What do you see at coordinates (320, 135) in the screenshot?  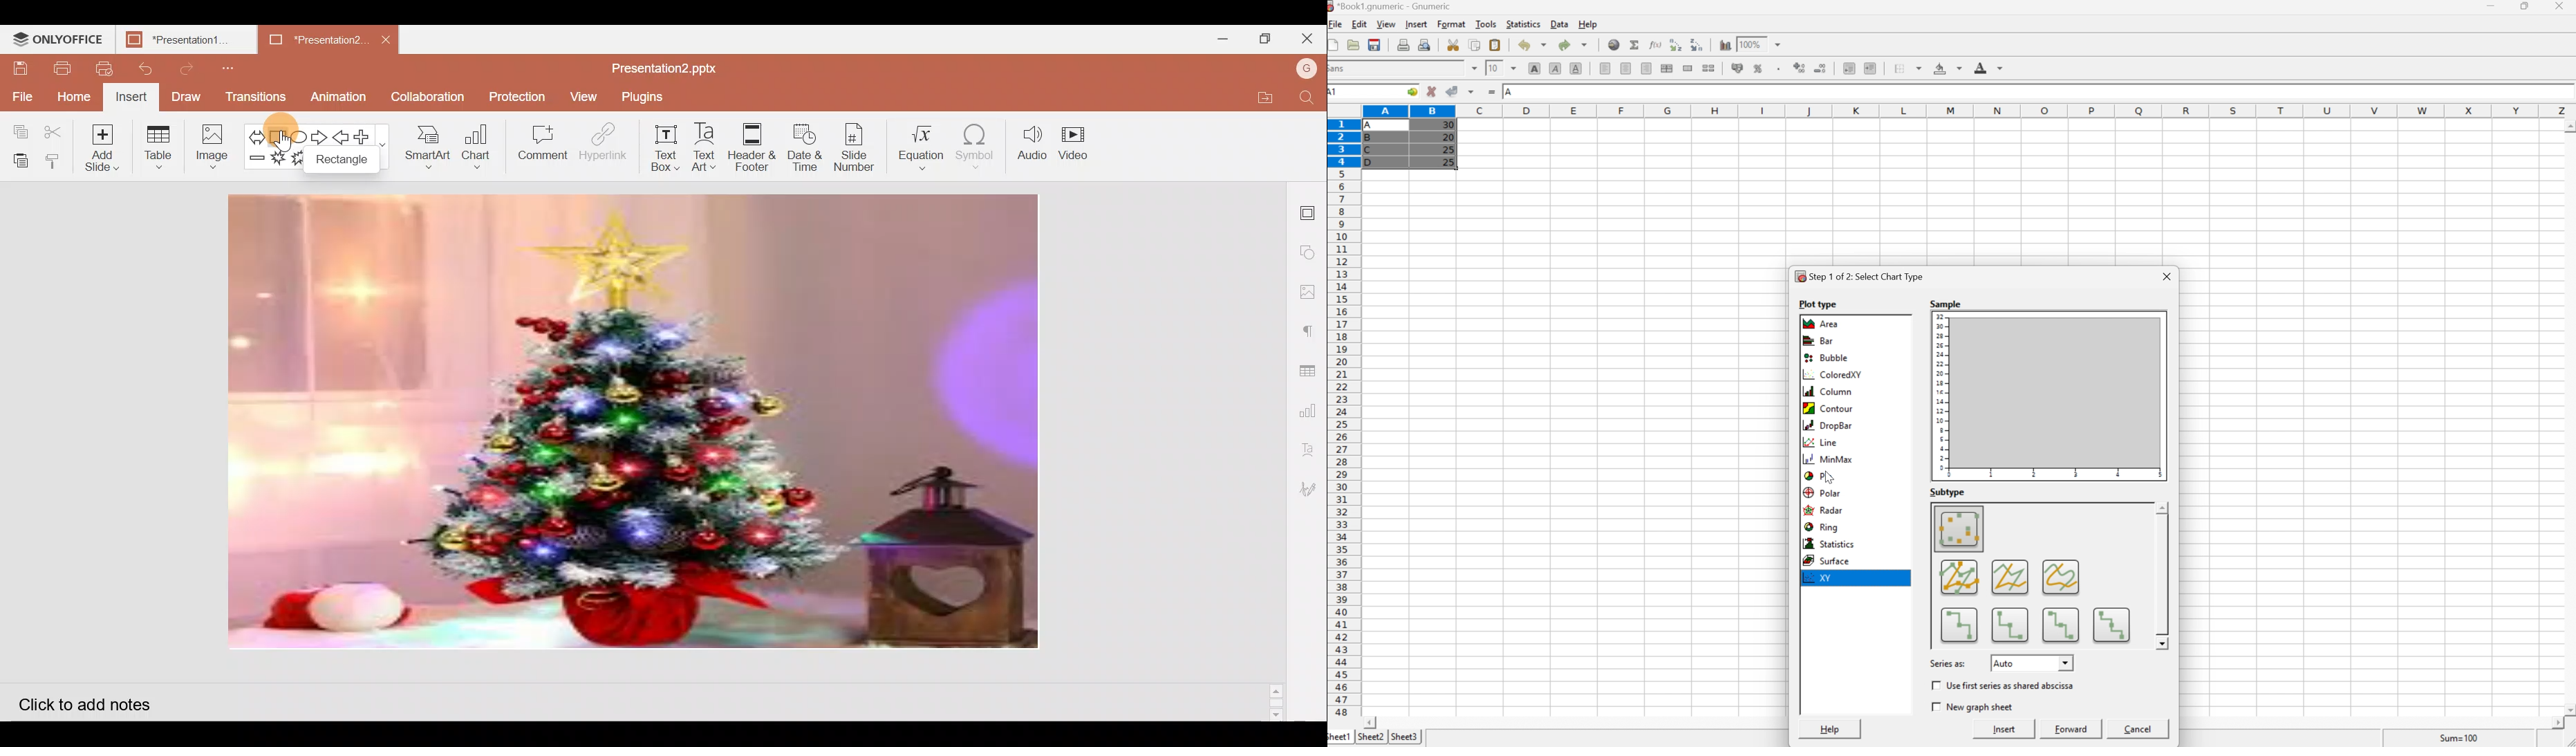 I see `Right arrow` at bounding box center [320, 135].